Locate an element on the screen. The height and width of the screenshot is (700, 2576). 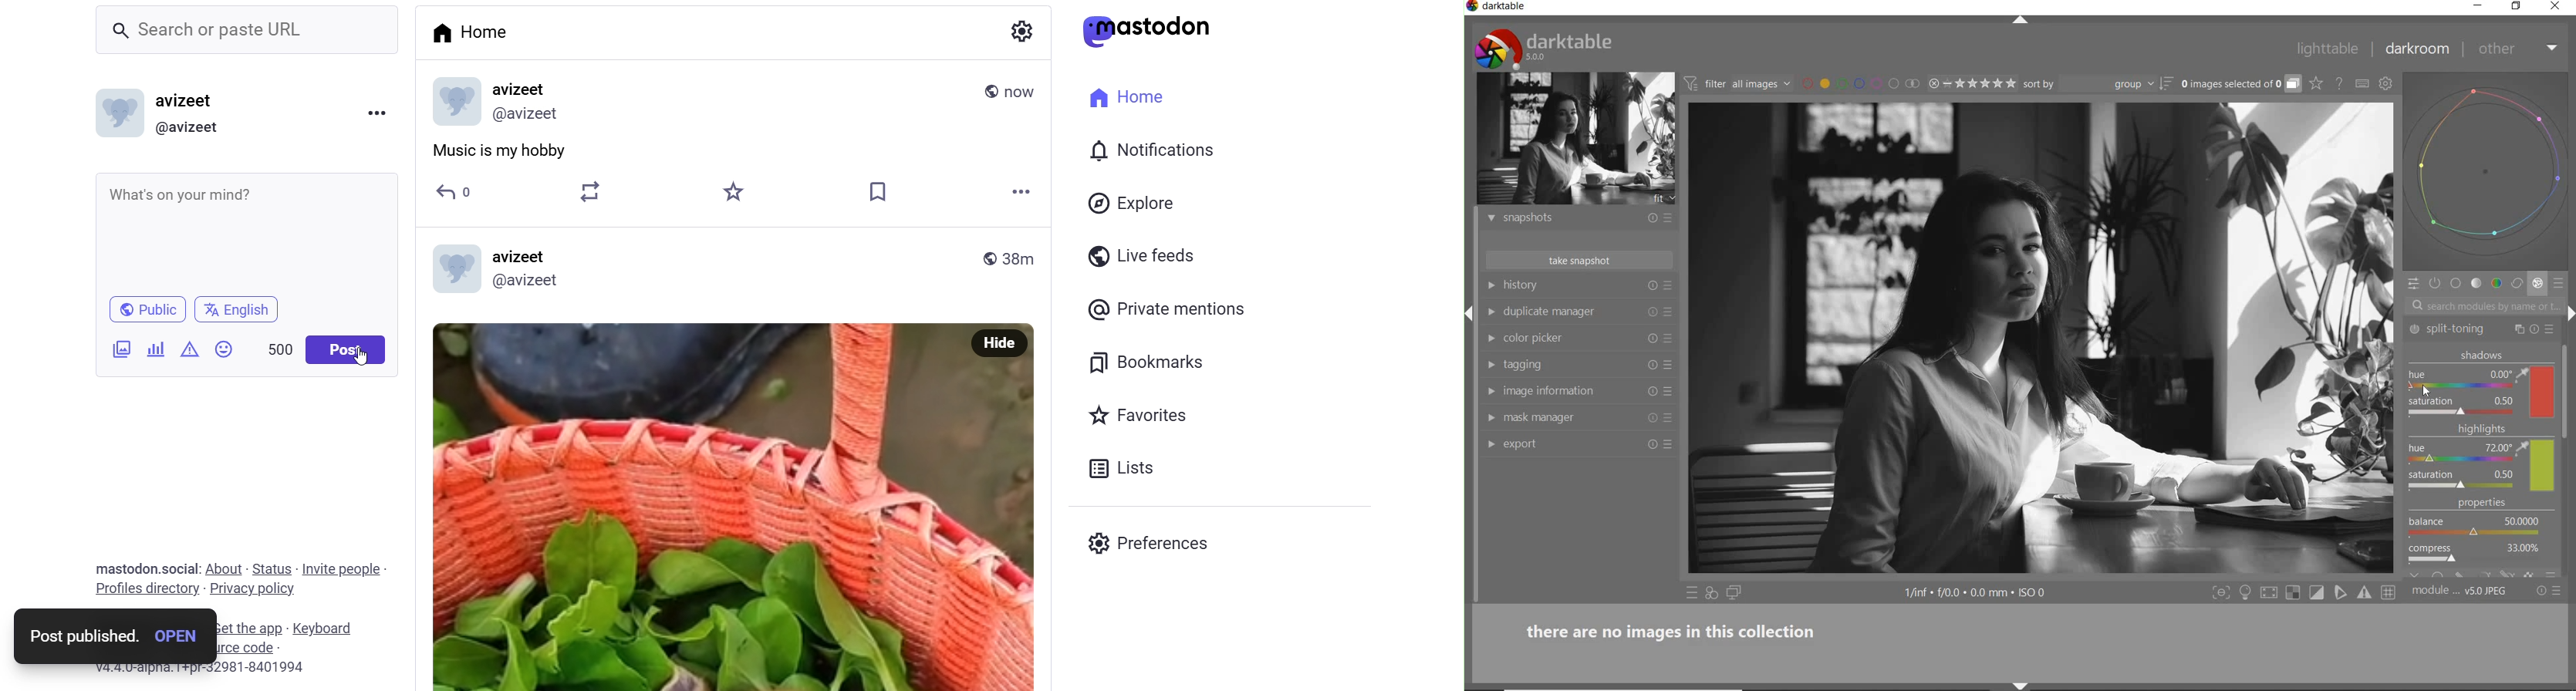
Reply is located at coordinates (452, 191).